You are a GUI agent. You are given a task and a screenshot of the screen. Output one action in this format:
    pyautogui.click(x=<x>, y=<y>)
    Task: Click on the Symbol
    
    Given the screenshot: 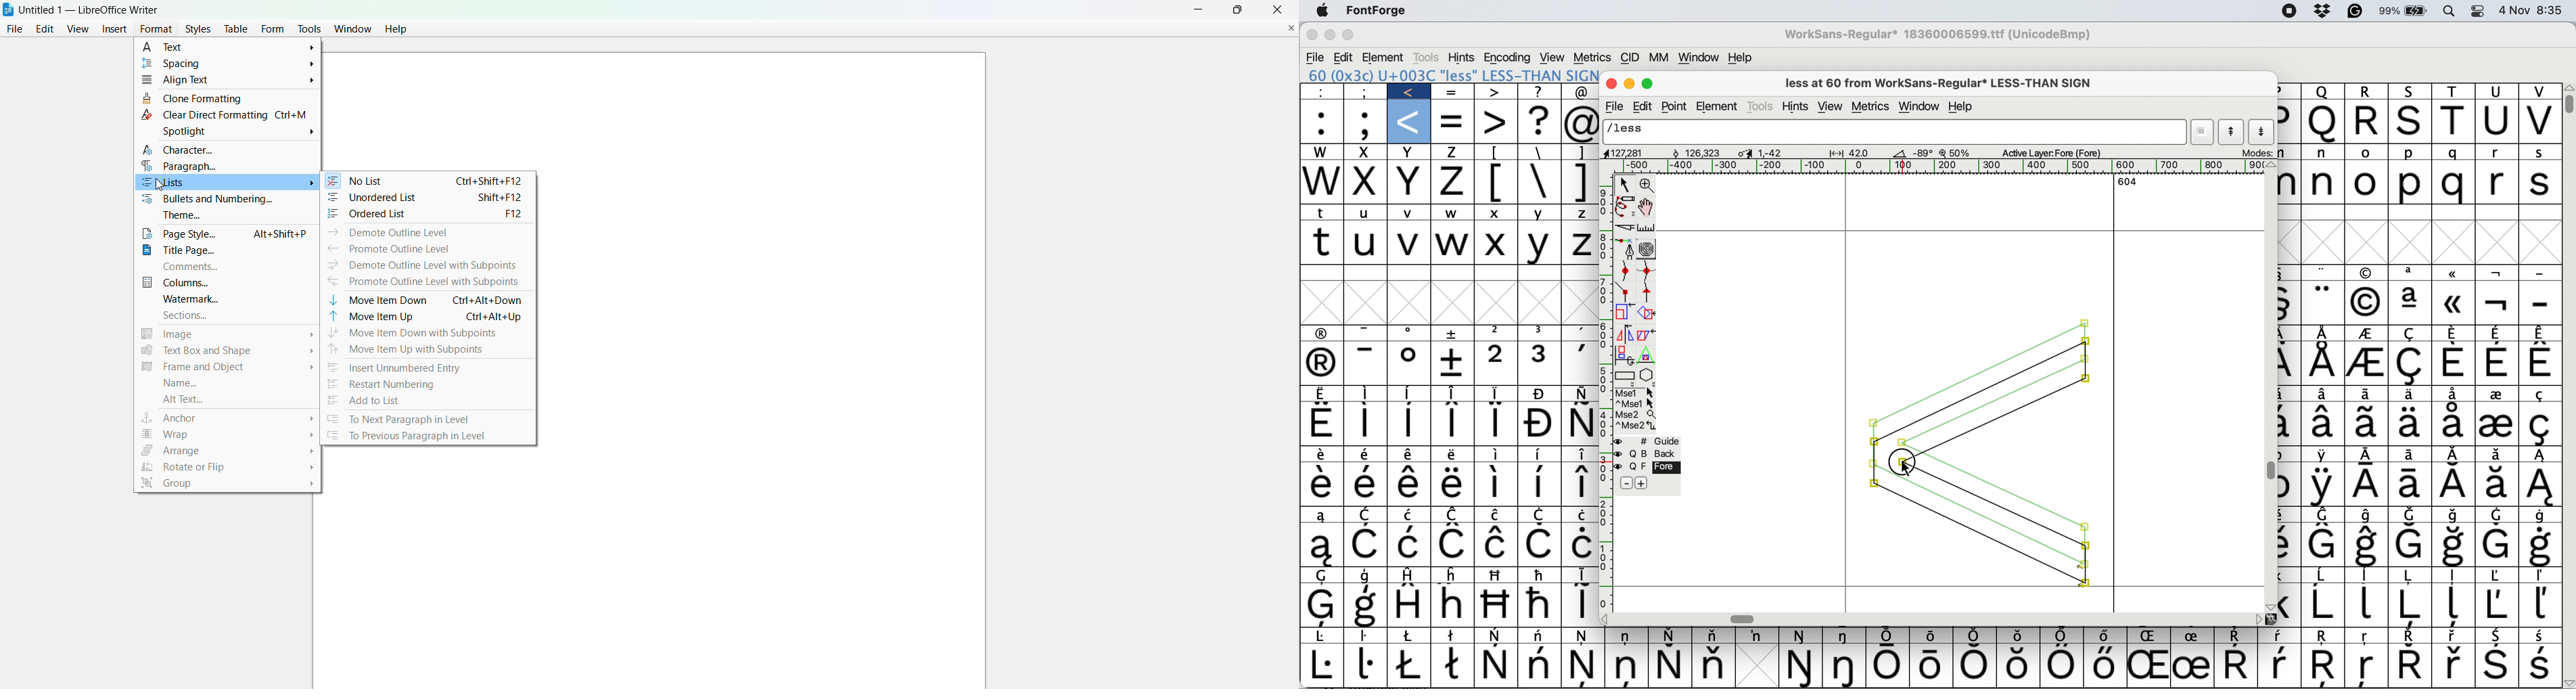 What is the action you would take?
    pyautogui.click(x=1454, y=574)
    